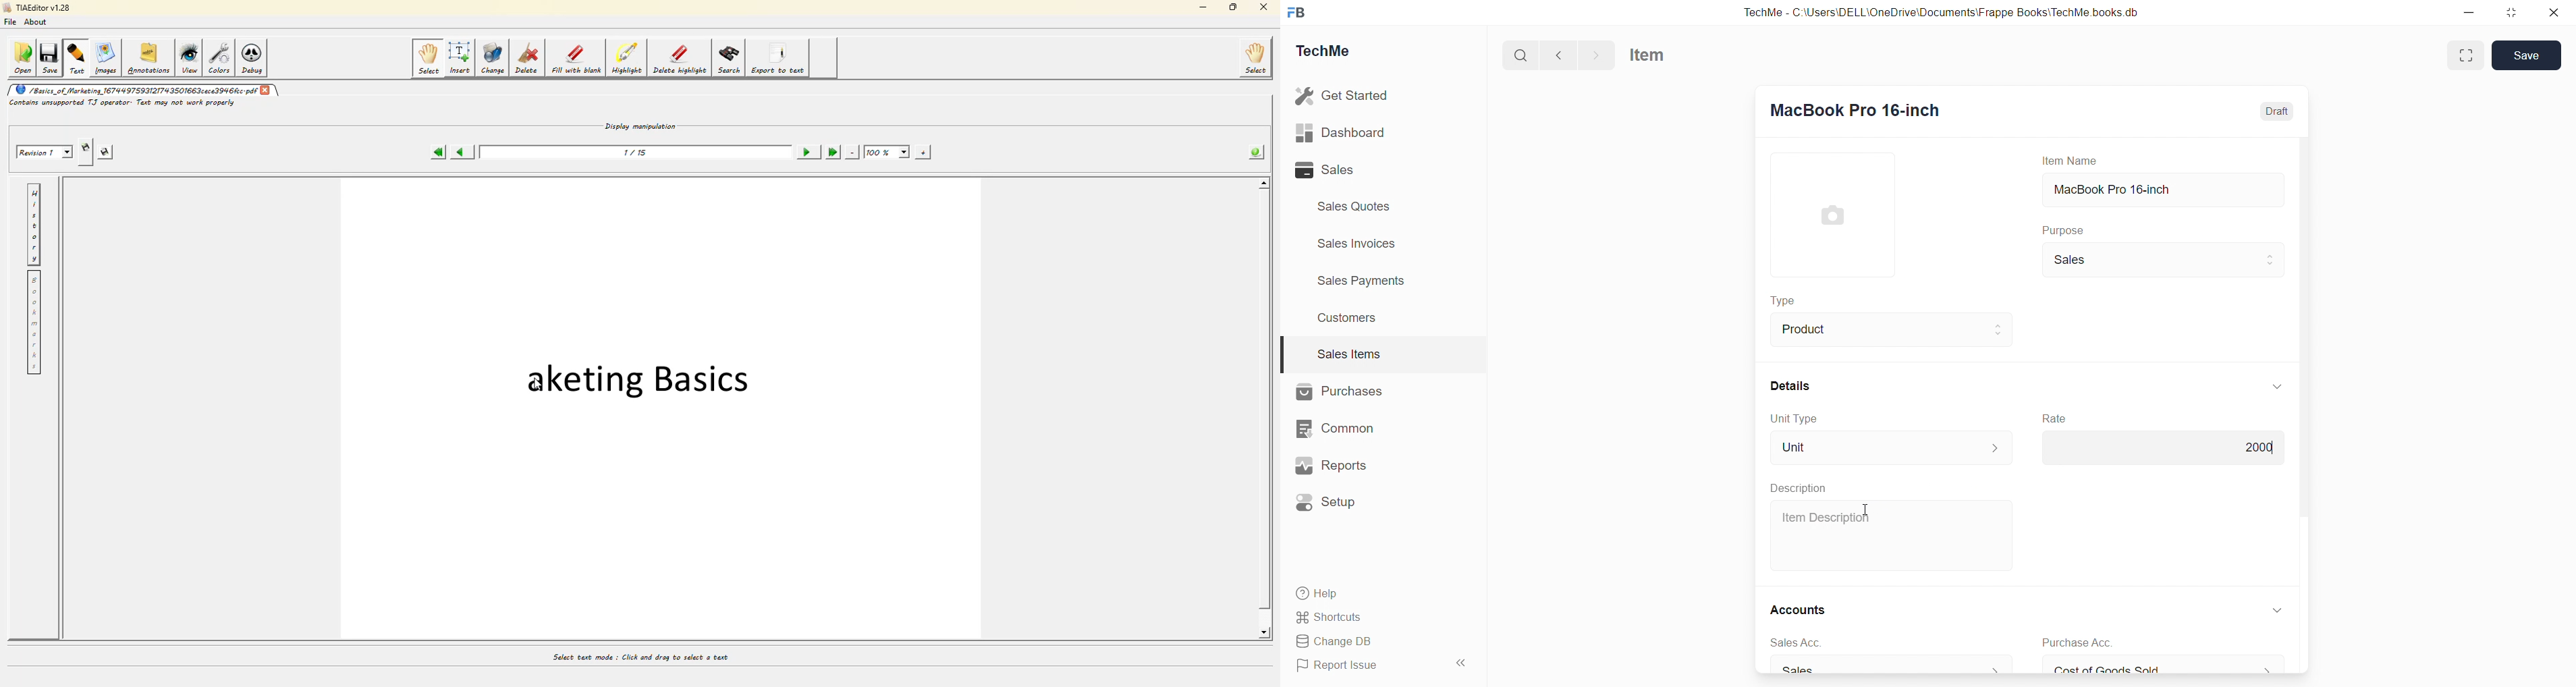 This screenshot has height=700, width=2576. What do you see at coordinates (1235, 7) in the screenshot?
I see `maximize` at bounding box center [1235, 7].